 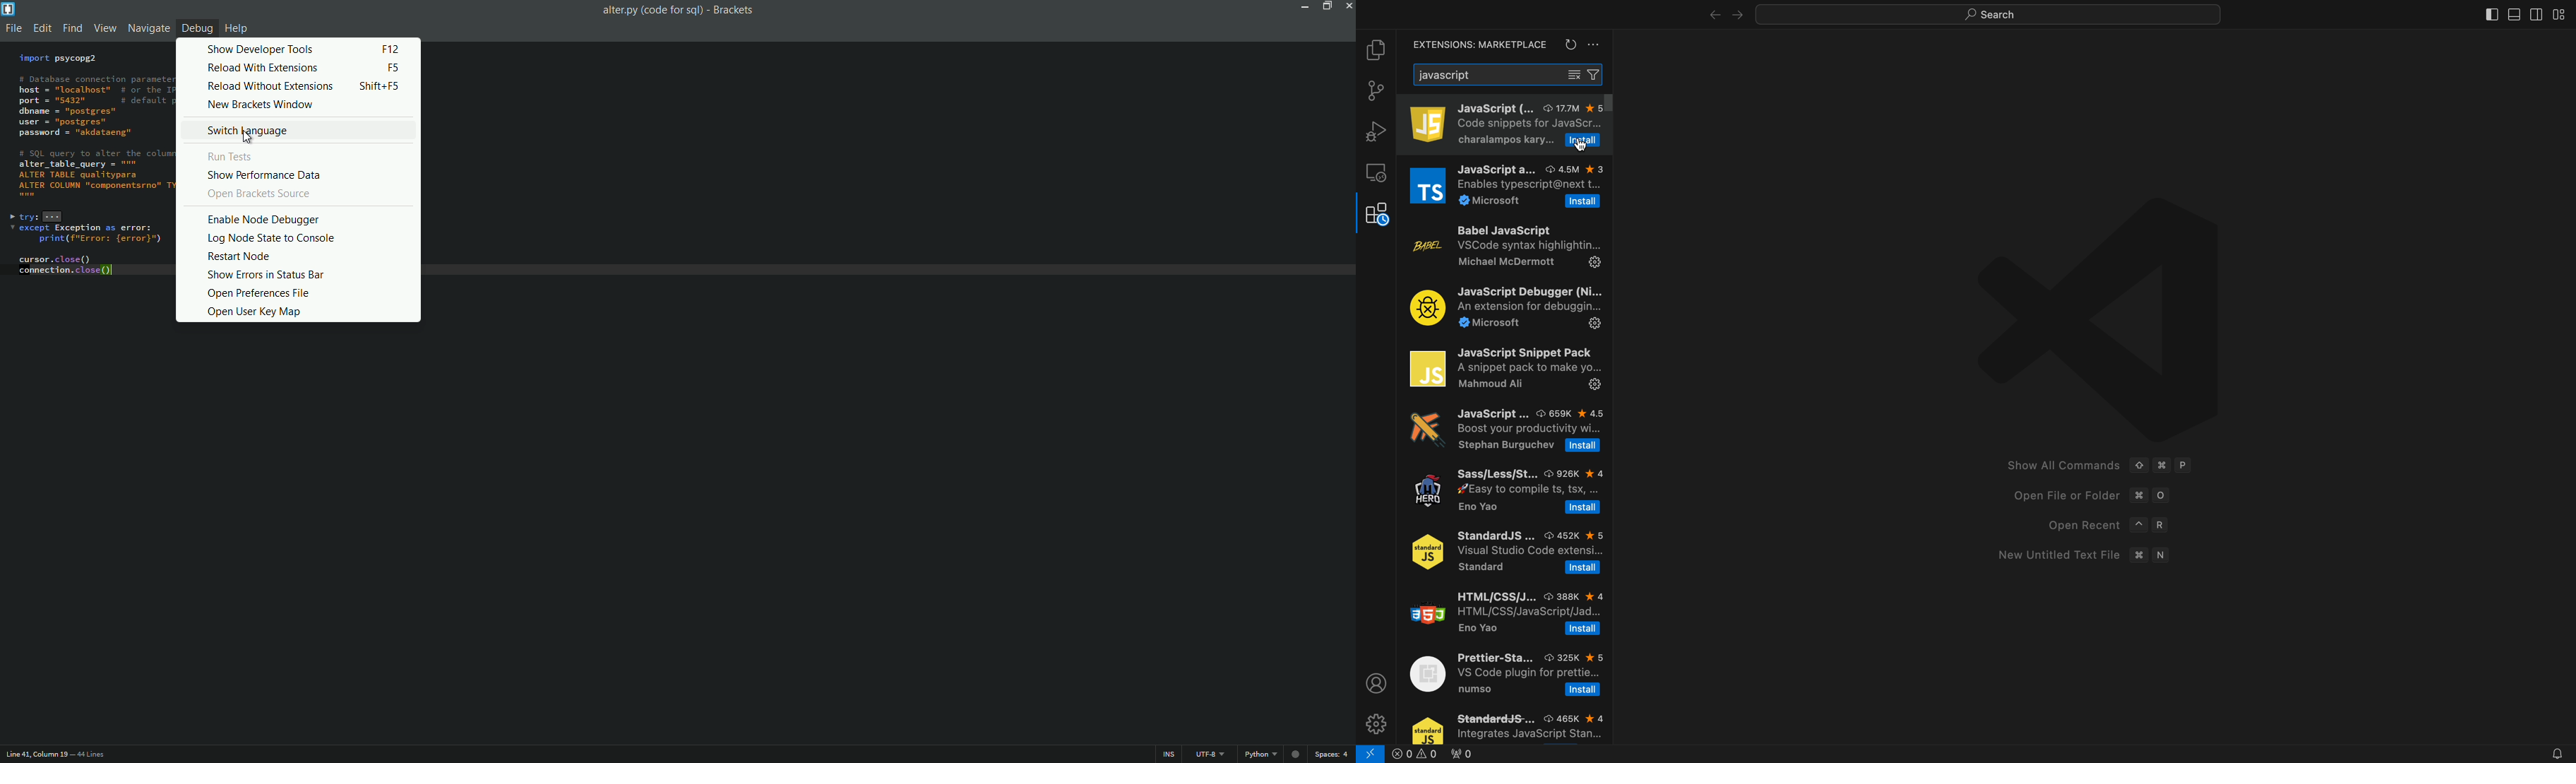 I want to click on switch language, so click(x=247, y=132).